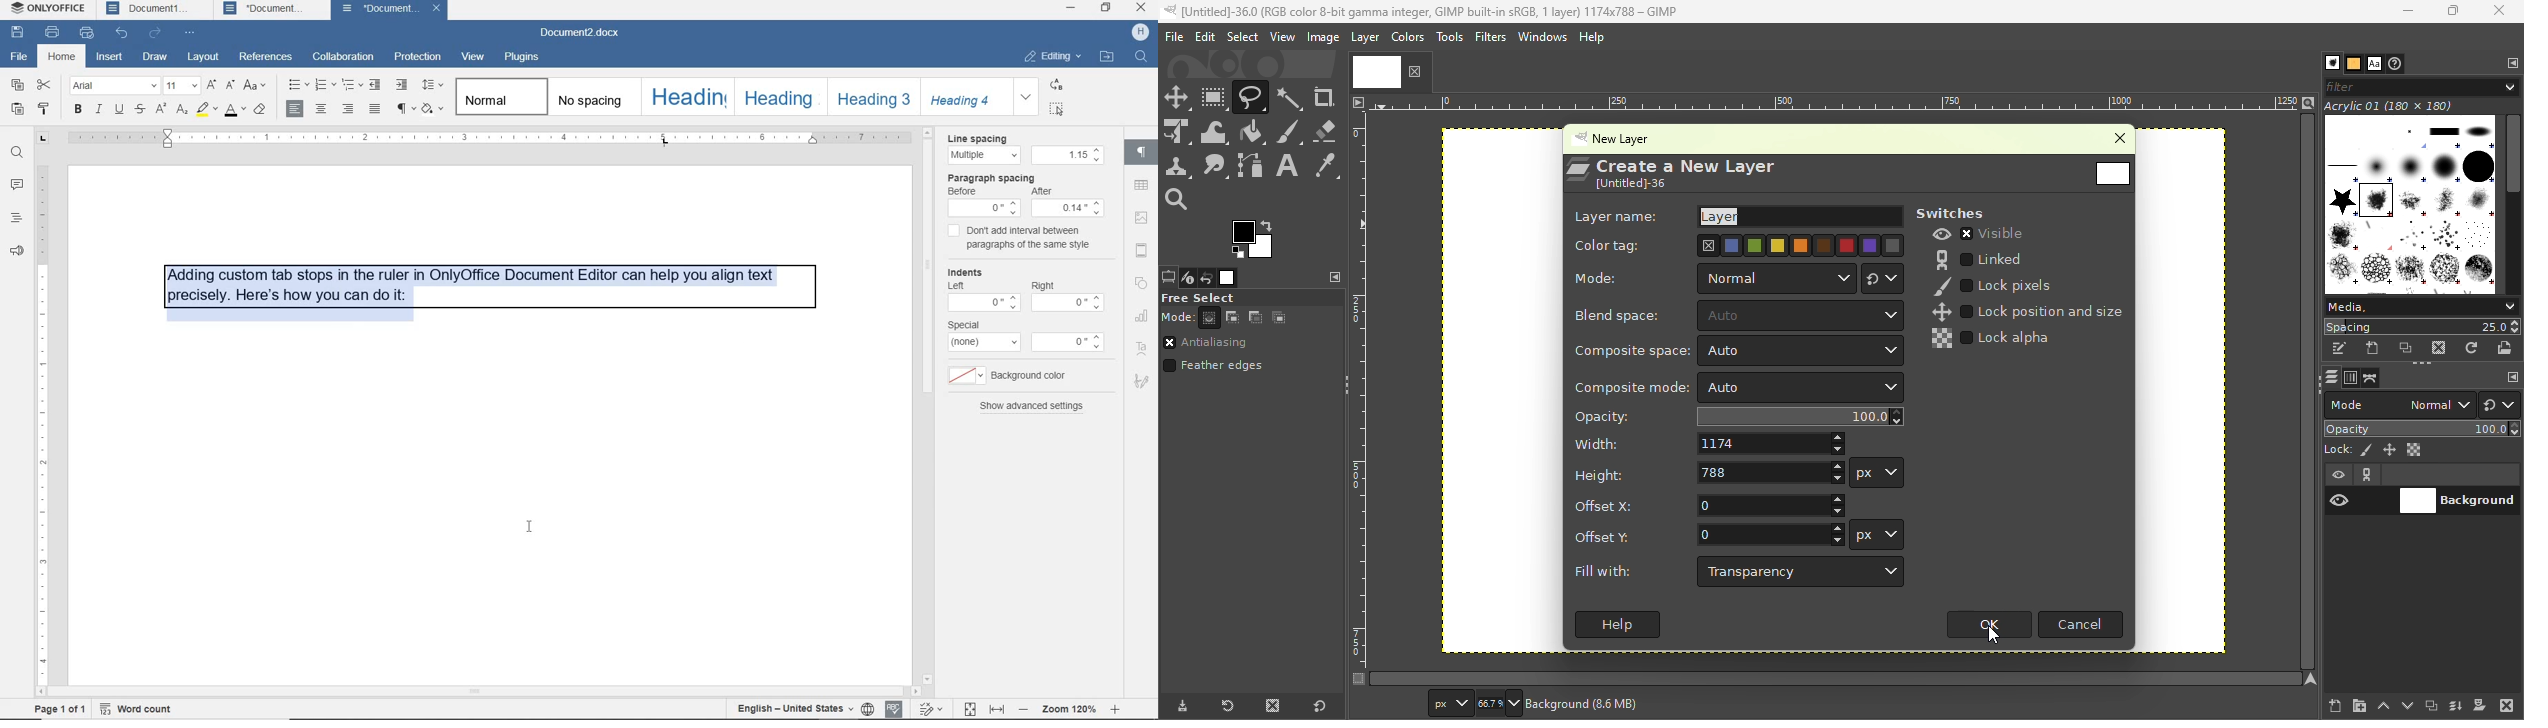 The image size is (2548, 728). I want to click on draw, so click(155, 57).